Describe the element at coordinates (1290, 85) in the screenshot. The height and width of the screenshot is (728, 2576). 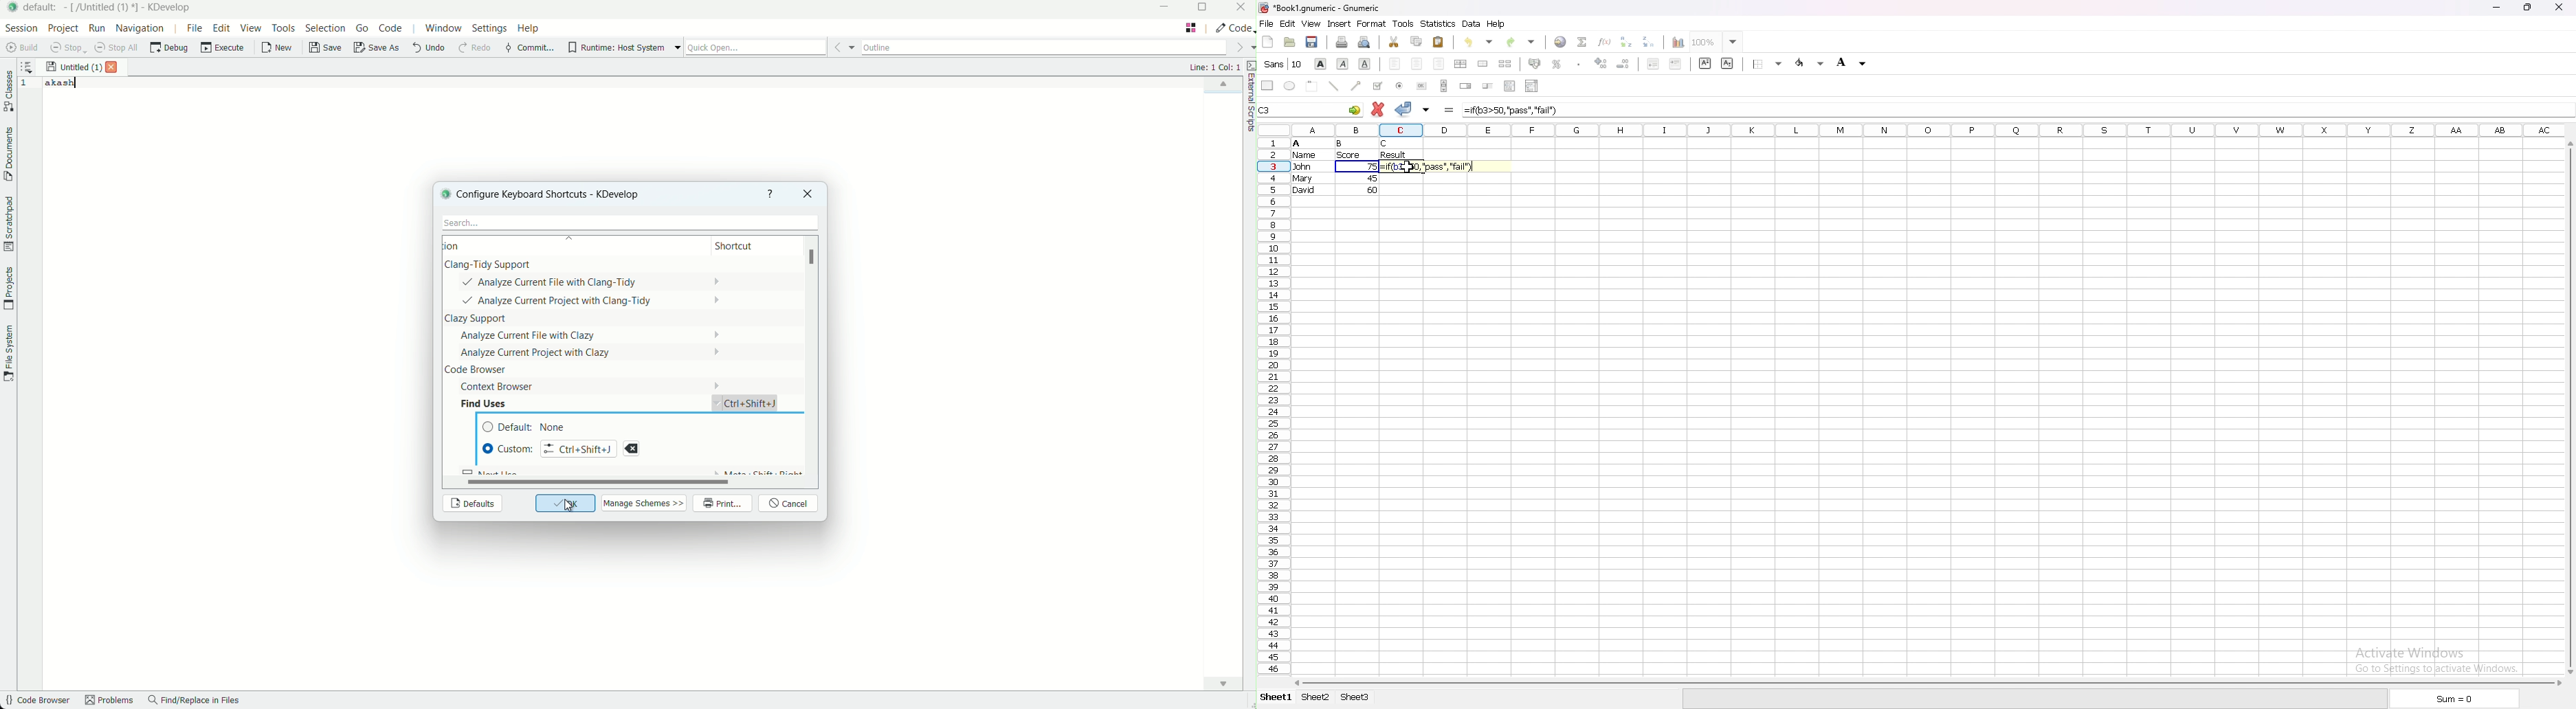
I see `ellipse` at that location.